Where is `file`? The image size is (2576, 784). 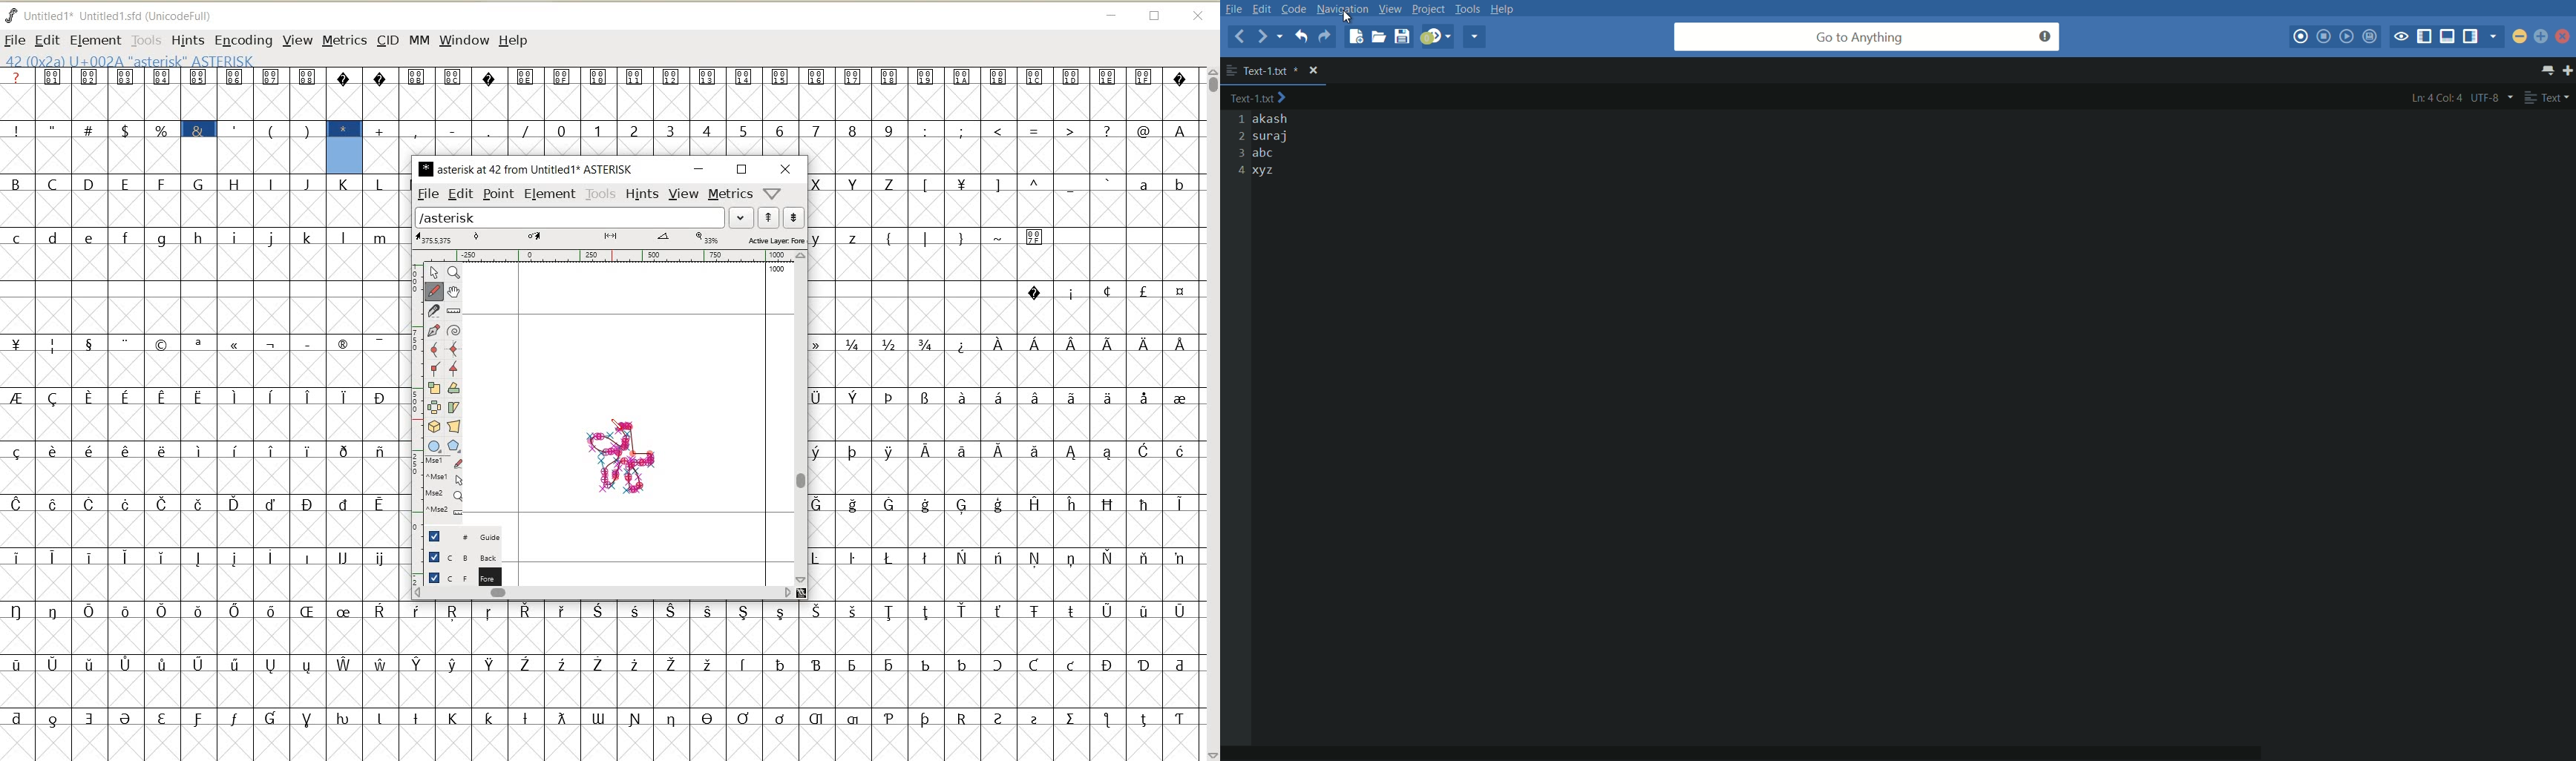
file is located at coordinates (1234, 8).